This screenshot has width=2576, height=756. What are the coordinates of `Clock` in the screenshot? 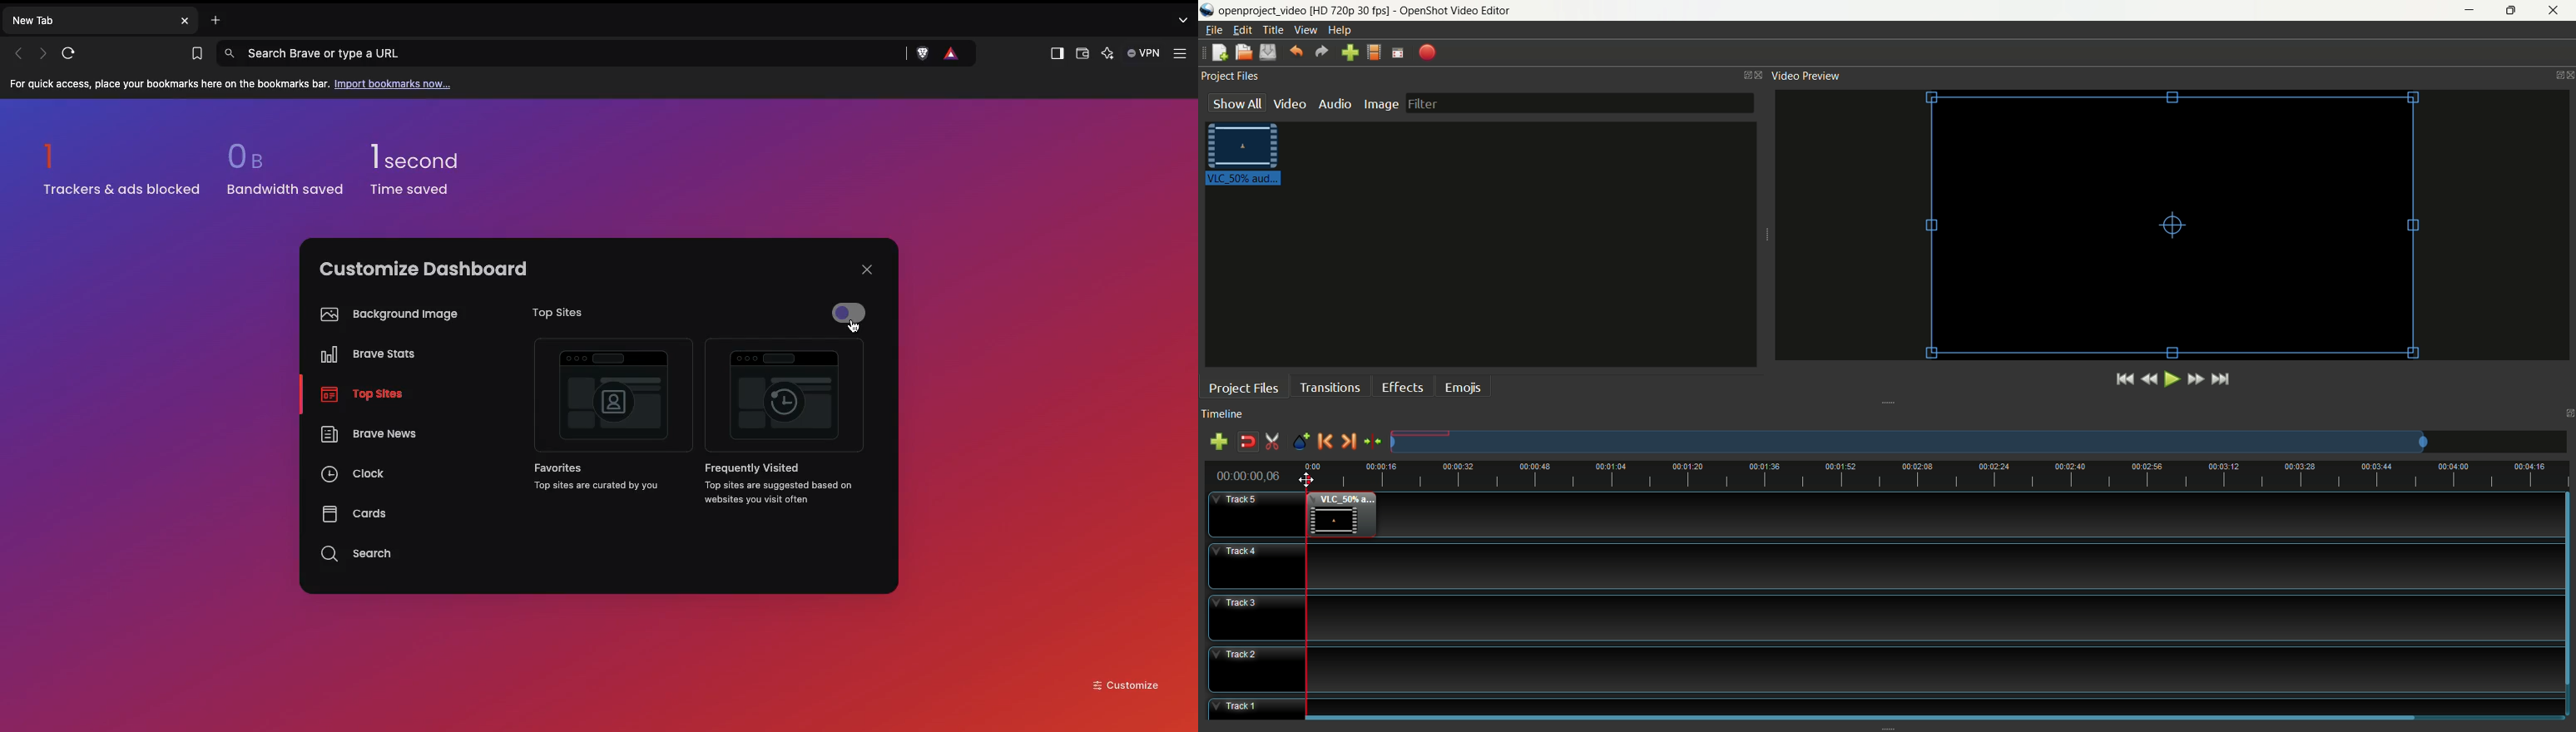 It's located at (354, 477).